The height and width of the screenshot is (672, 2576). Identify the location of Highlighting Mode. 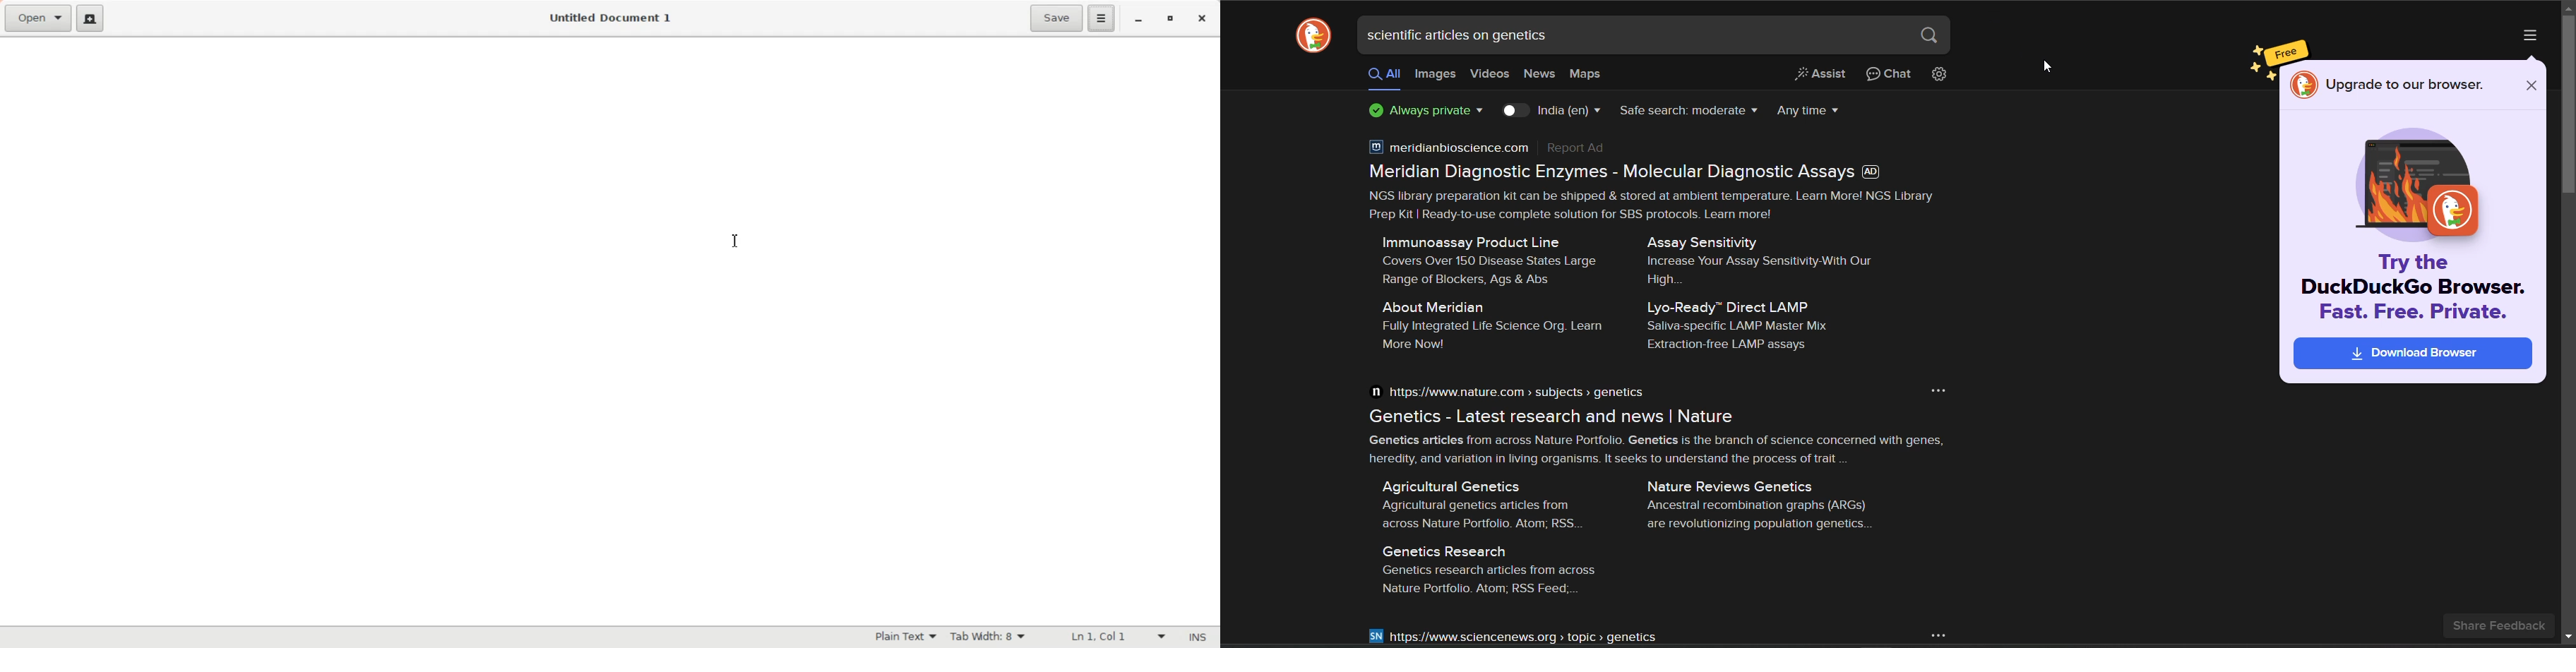
(904, 637).